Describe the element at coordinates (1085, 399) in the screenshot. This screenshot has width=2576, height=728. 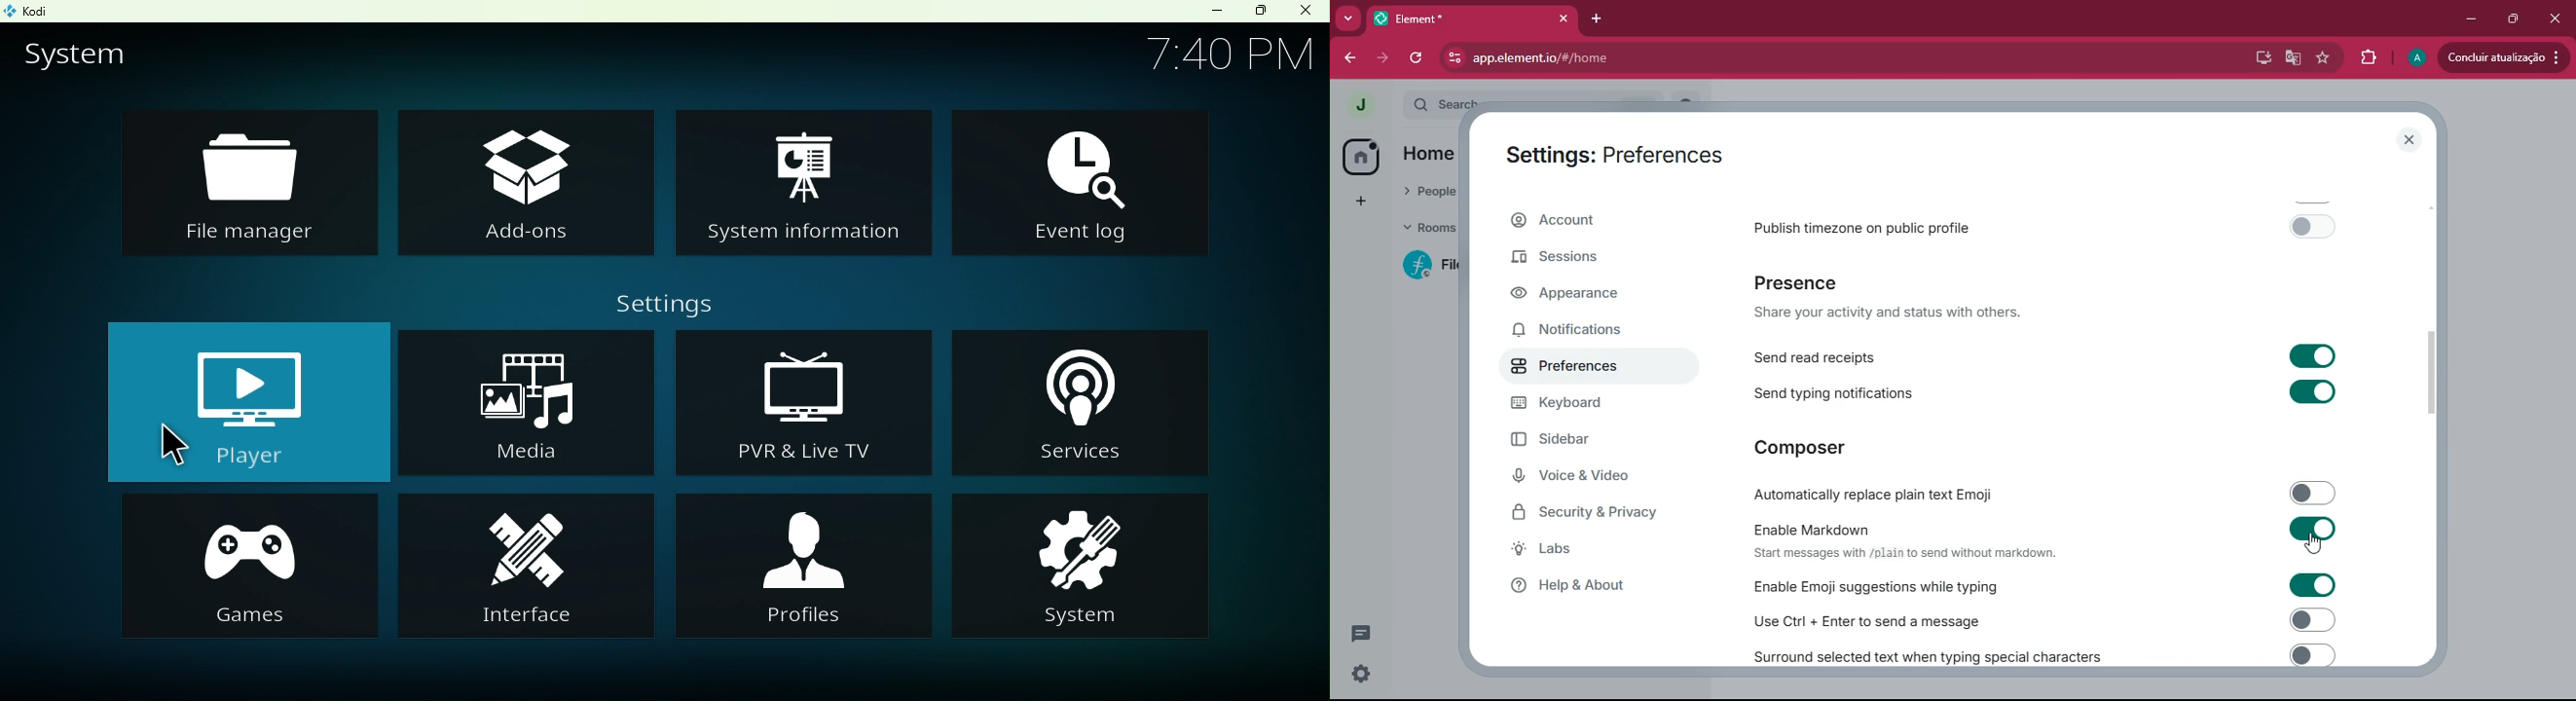
I see `Services ` at that location.